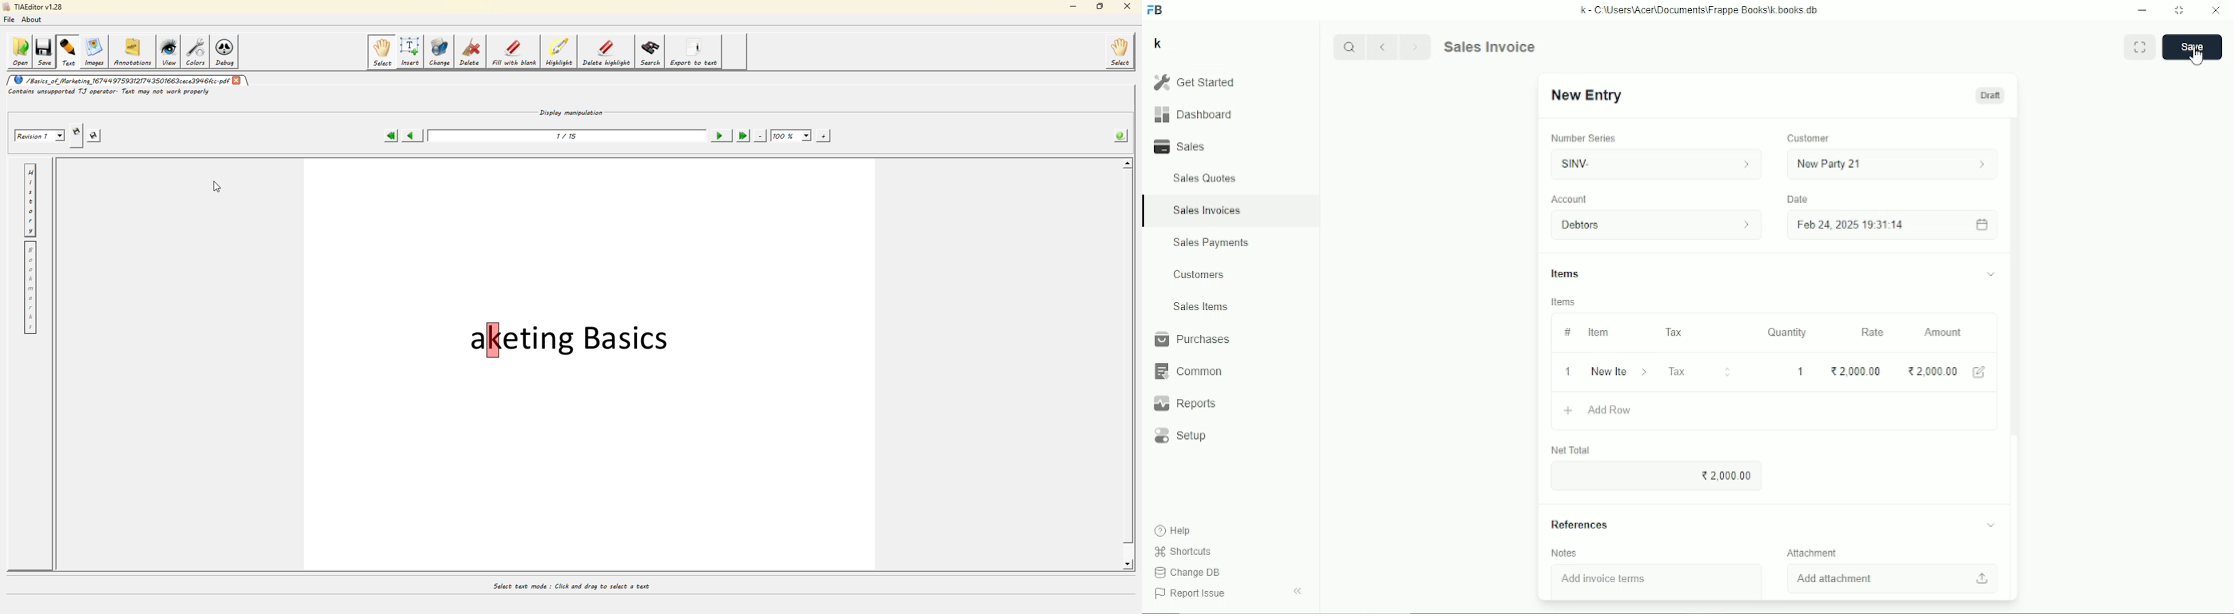 This screenshot has height=616, width=2240. I want to click on Backward, so click(1386, 46).